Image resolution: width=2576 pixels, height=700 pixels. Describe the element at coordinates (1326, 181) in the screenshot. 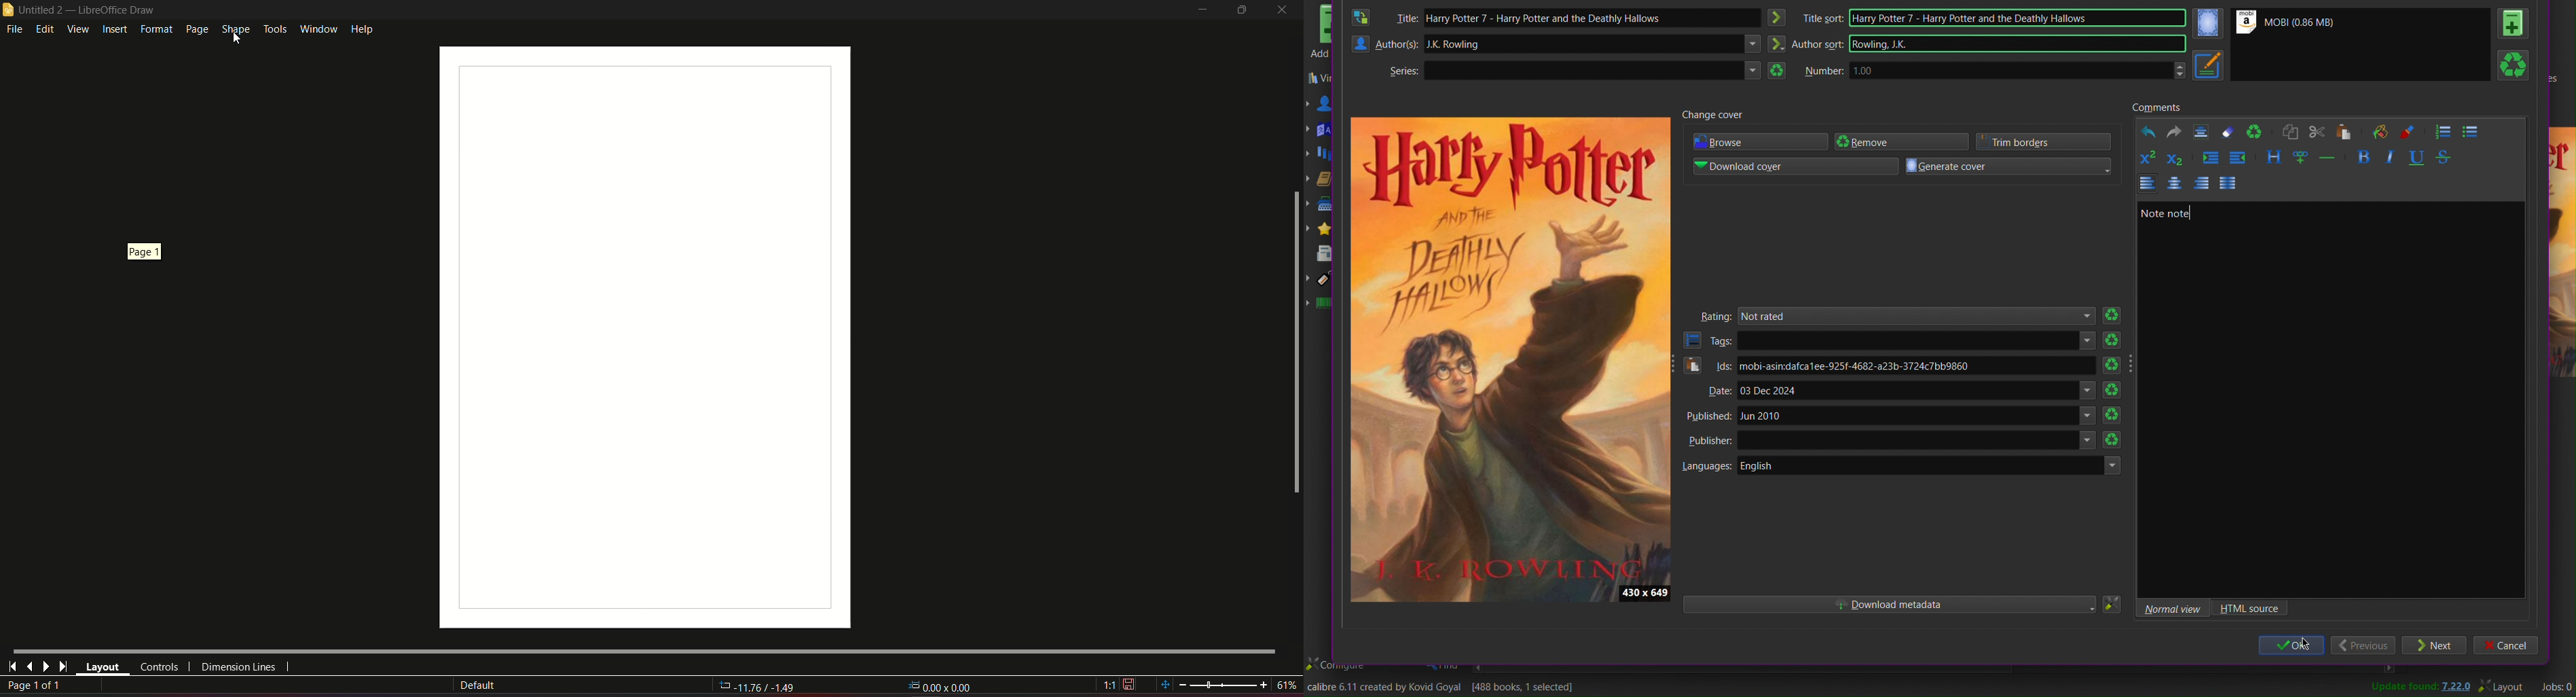

I see `Formats` at that location.